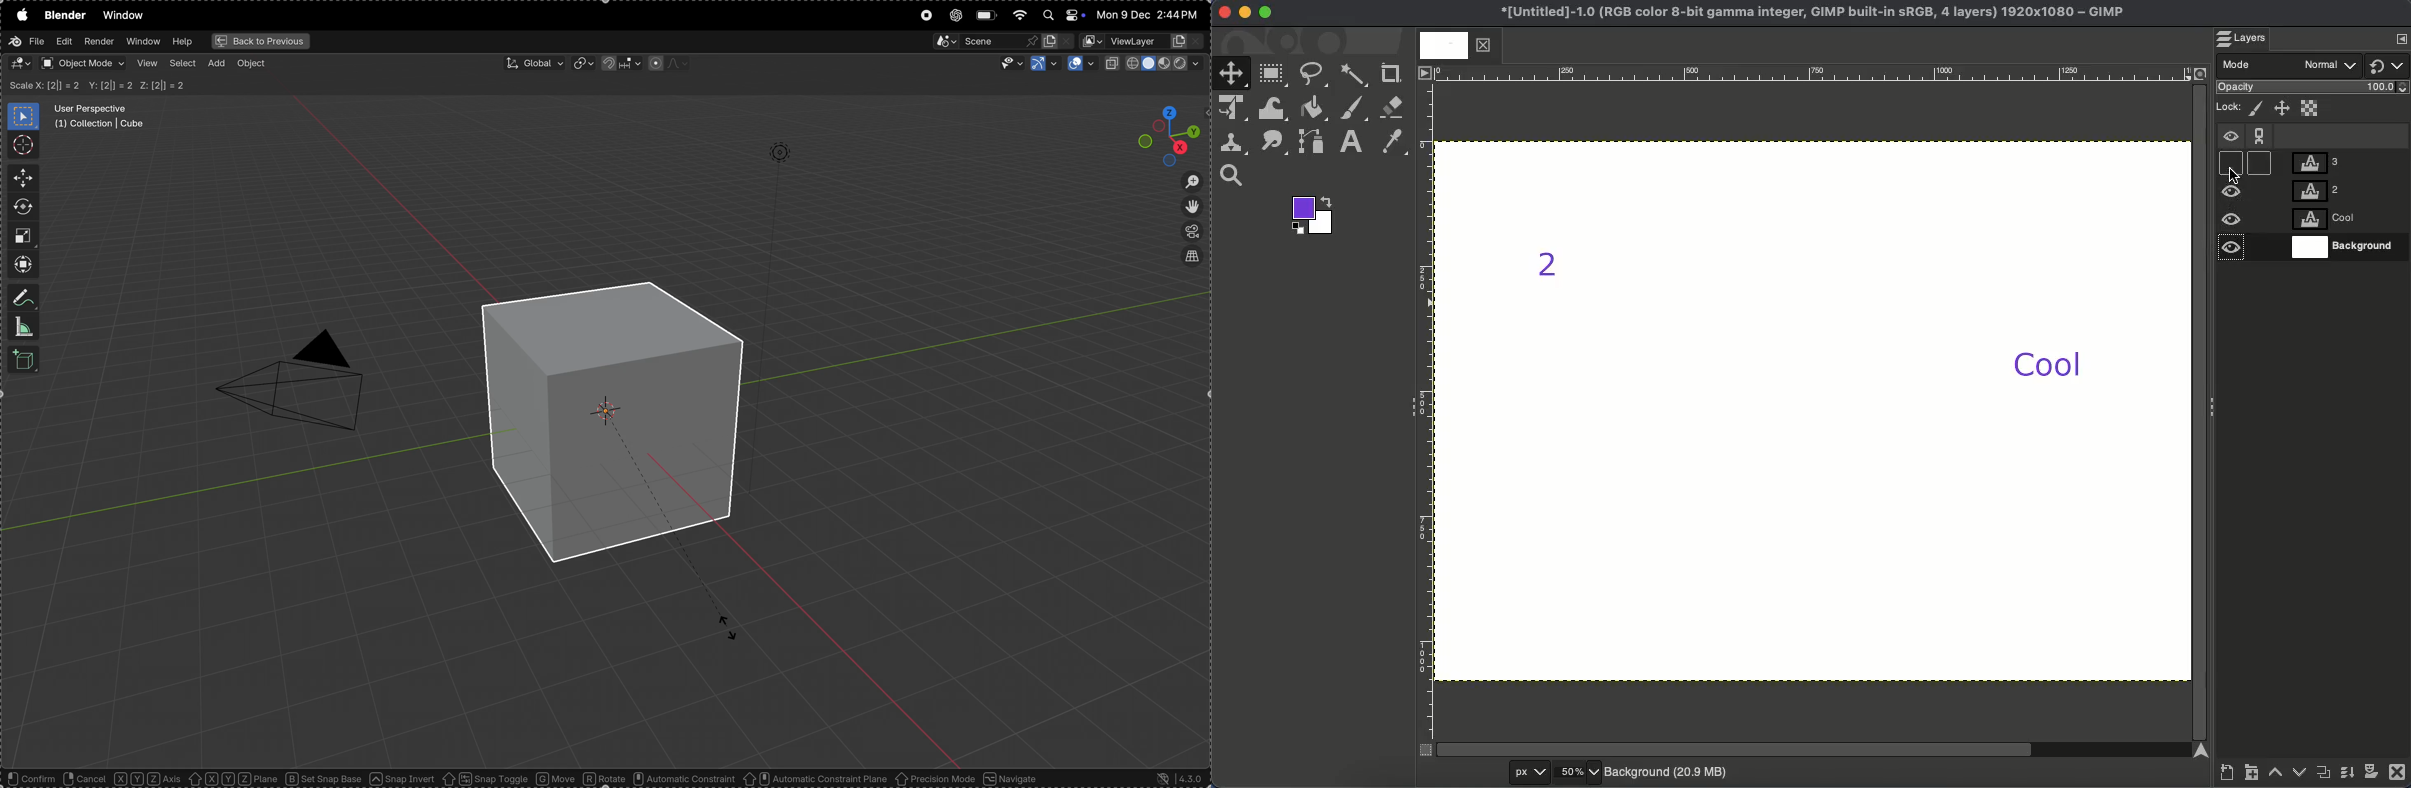  Describe the element at coordinates (2298, 775) in the screenshot. I see `Lower layer` at that location.